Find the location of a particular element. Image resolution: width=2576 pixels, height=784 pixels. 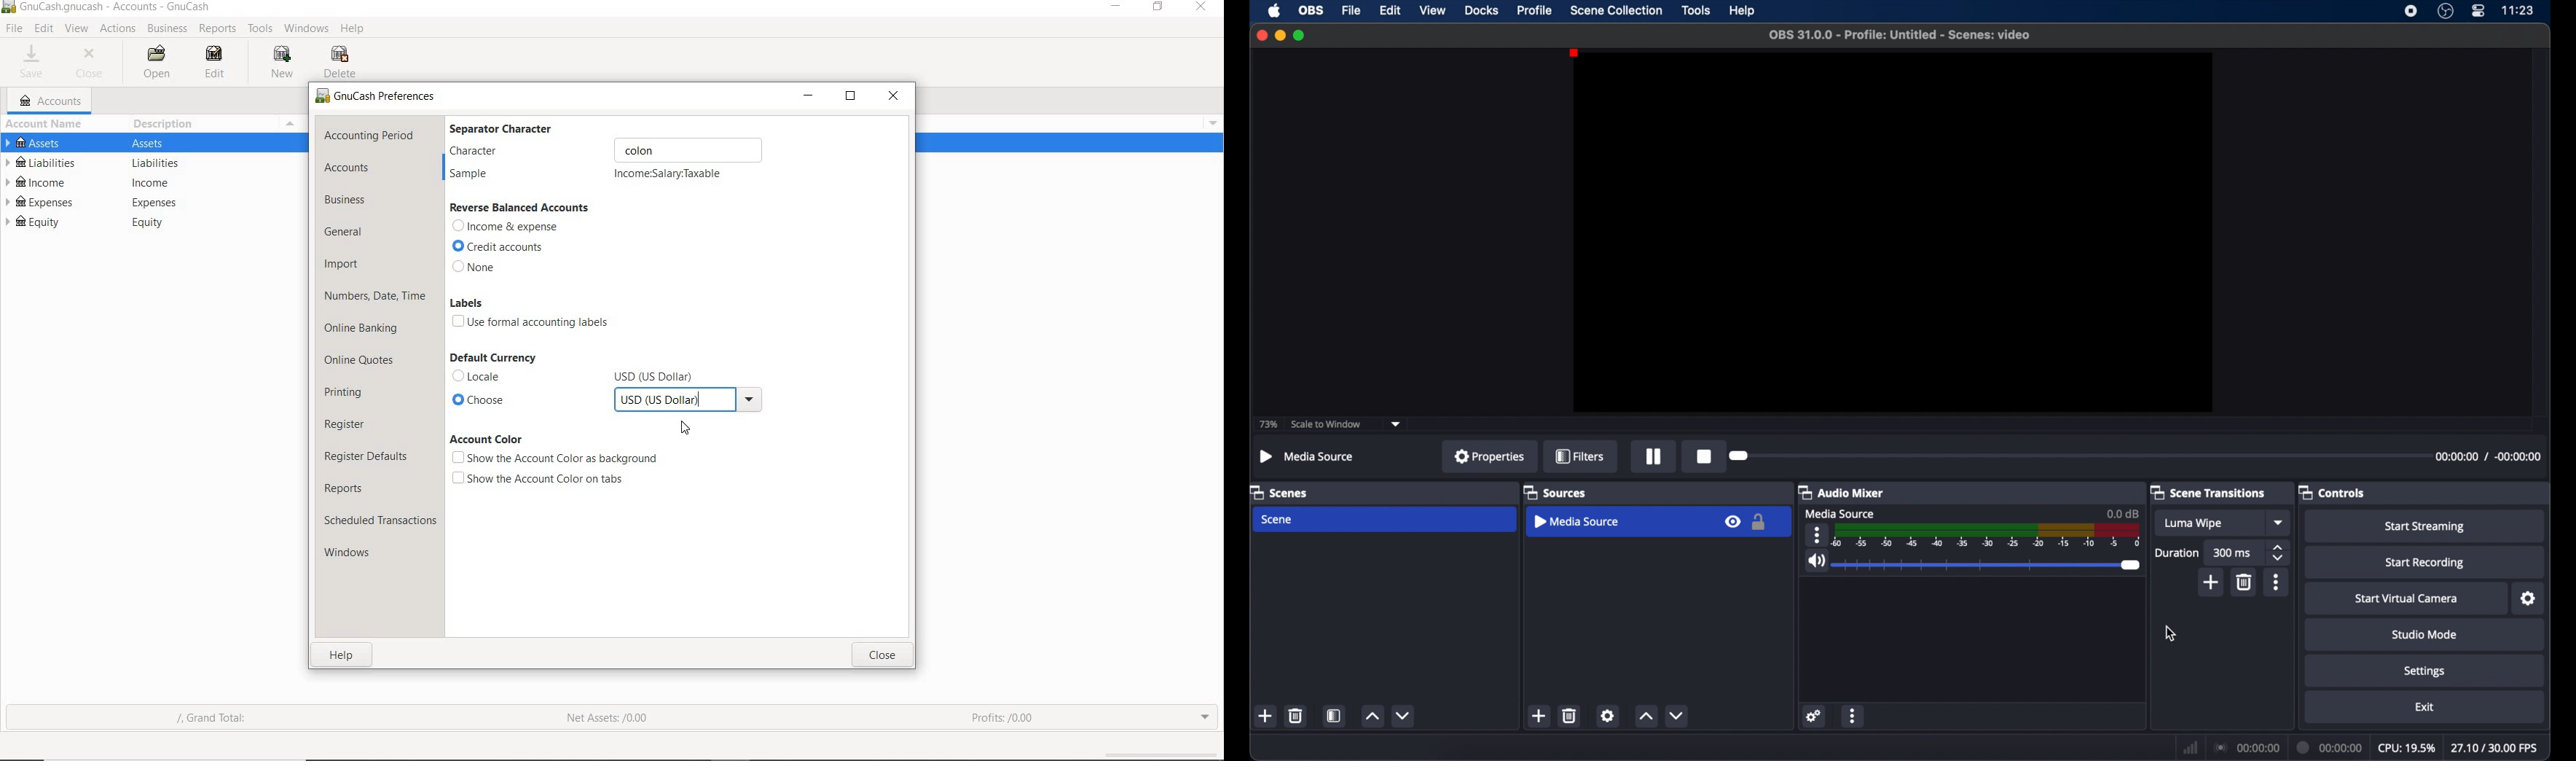

DESCRIPTION is located at coordinates (171, 125).